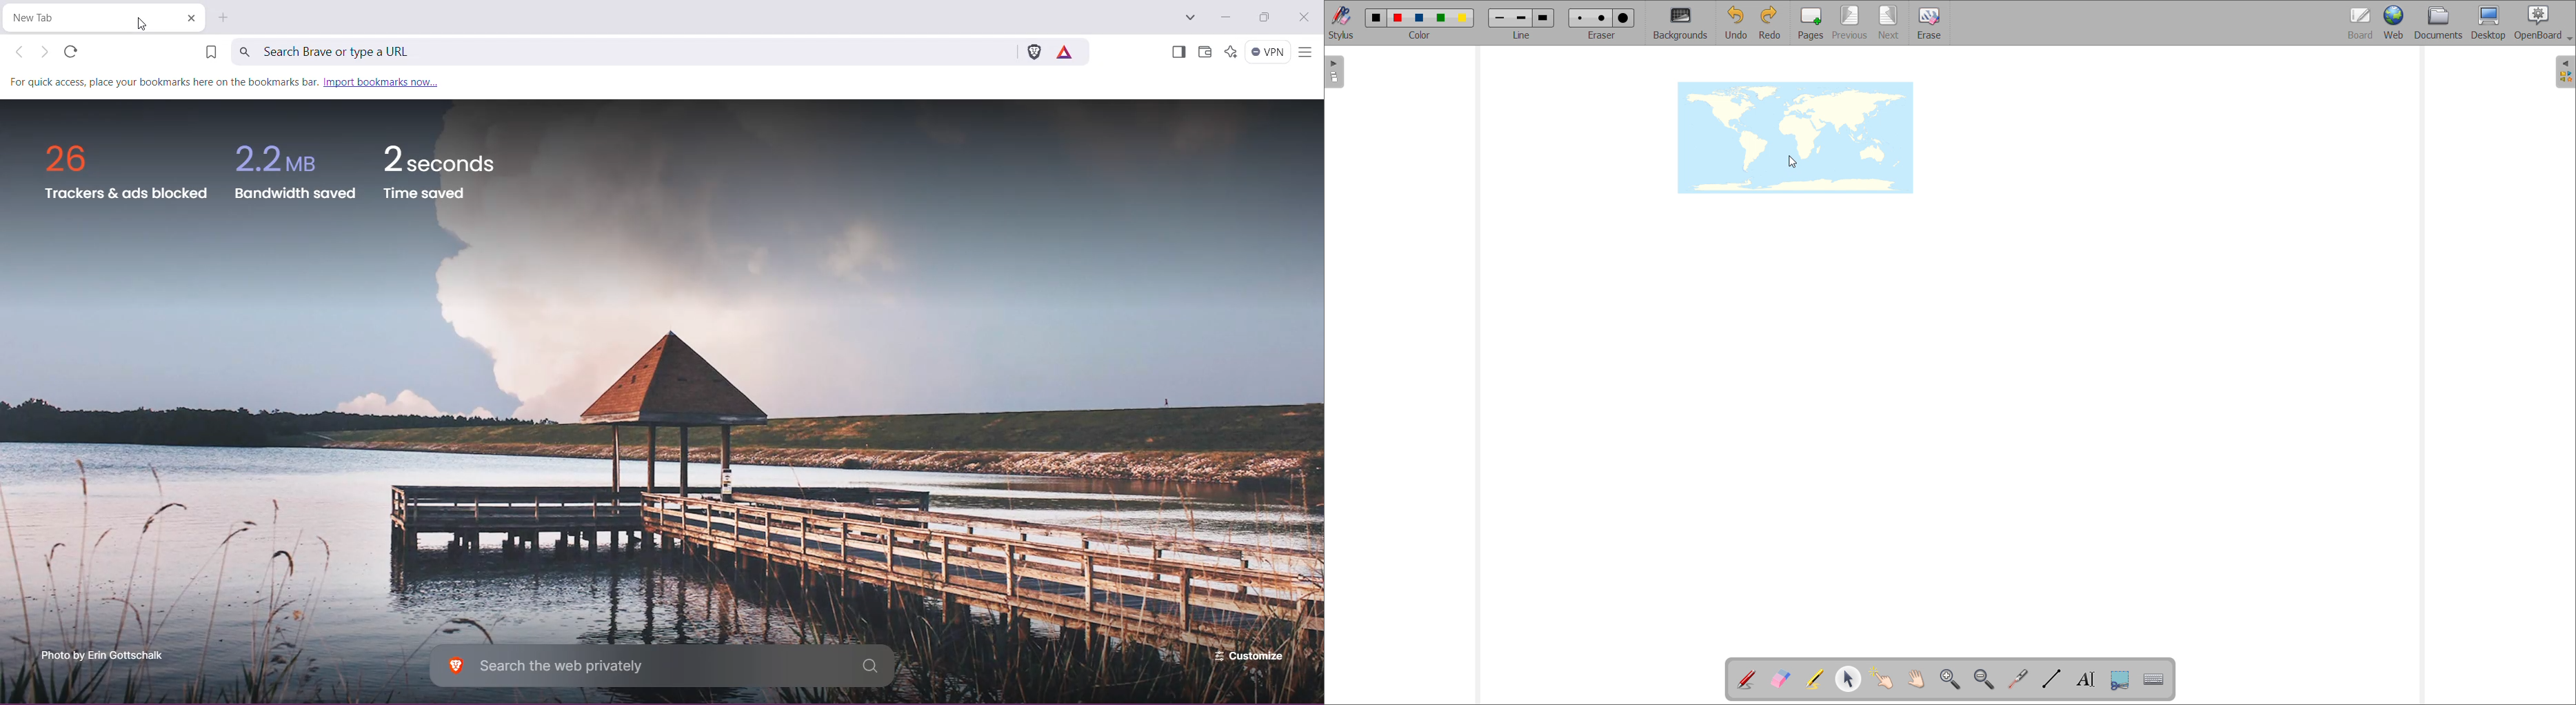  I want to click on zoom out, so click(1984, 679).